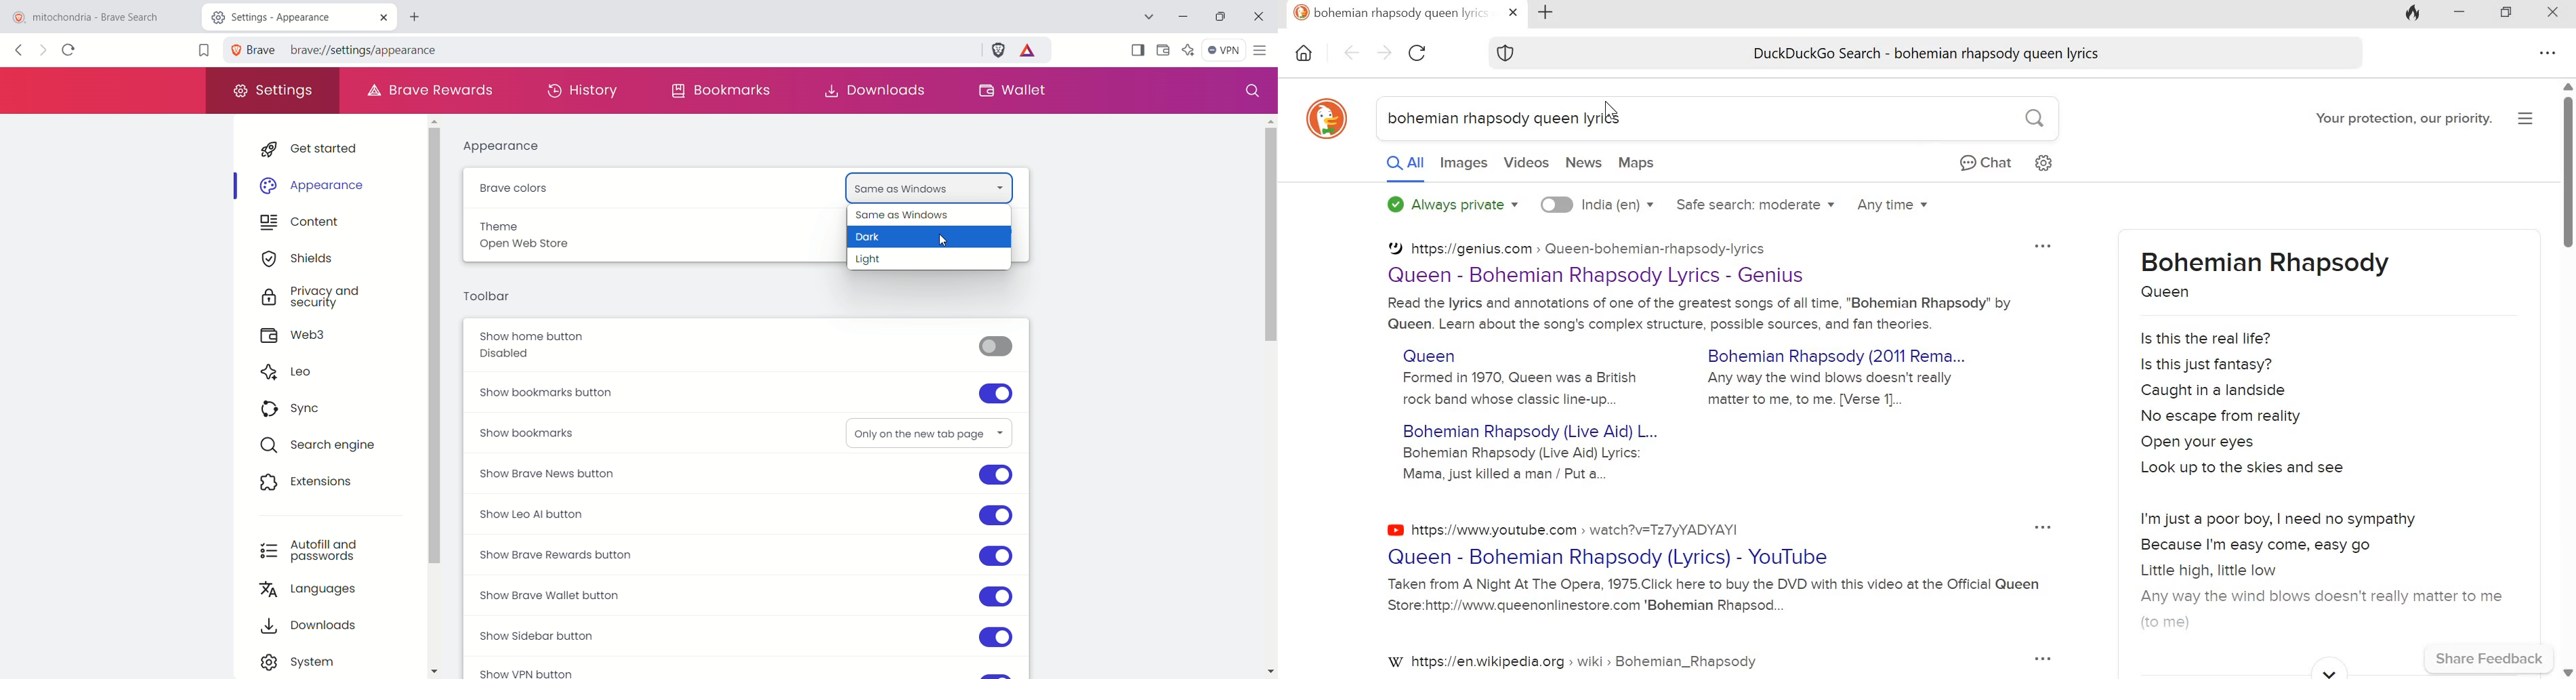 The height and width of the screenshot is (700, 2576). Describe the element at coordinates (2545, 54) in the screenshot. I see `settings` at that location.